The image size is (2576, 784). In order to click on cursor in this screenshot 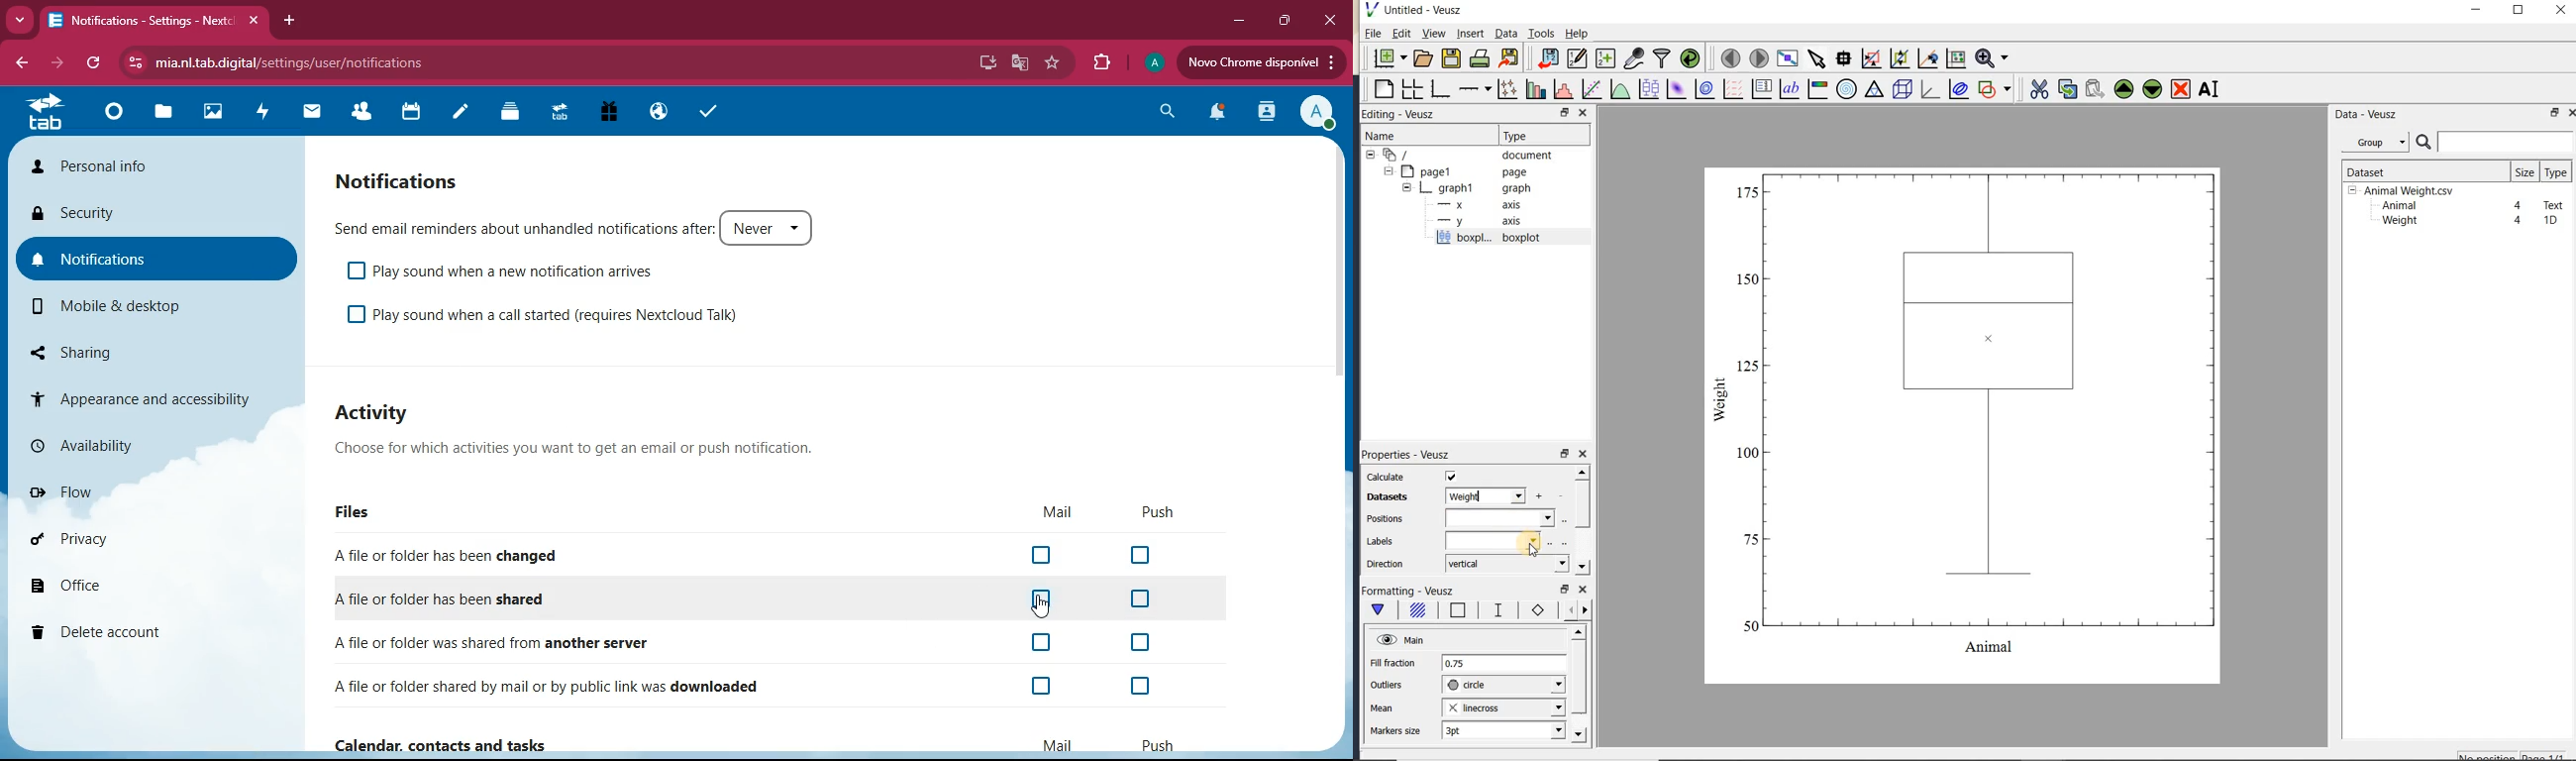, I will do `click(1040, 608)`.